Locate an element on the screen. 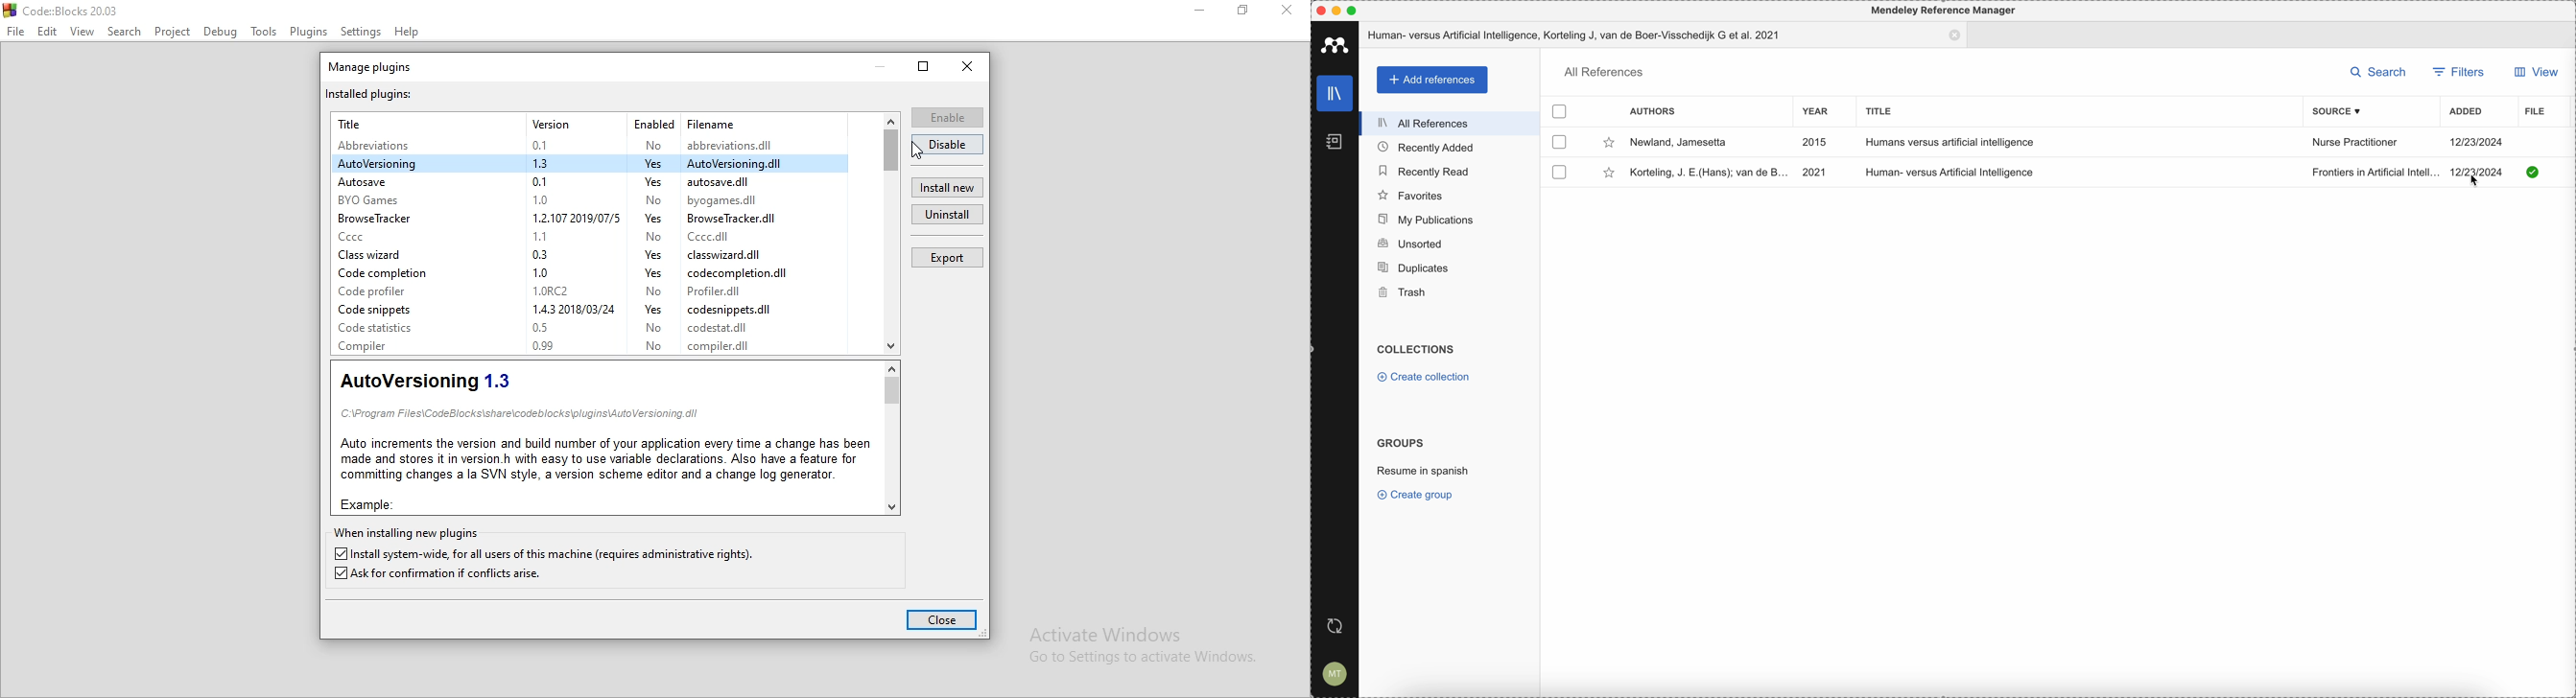 The height and width of the screenshot is (700, 2576). downloaded document is located at coordinates (2532, 174).